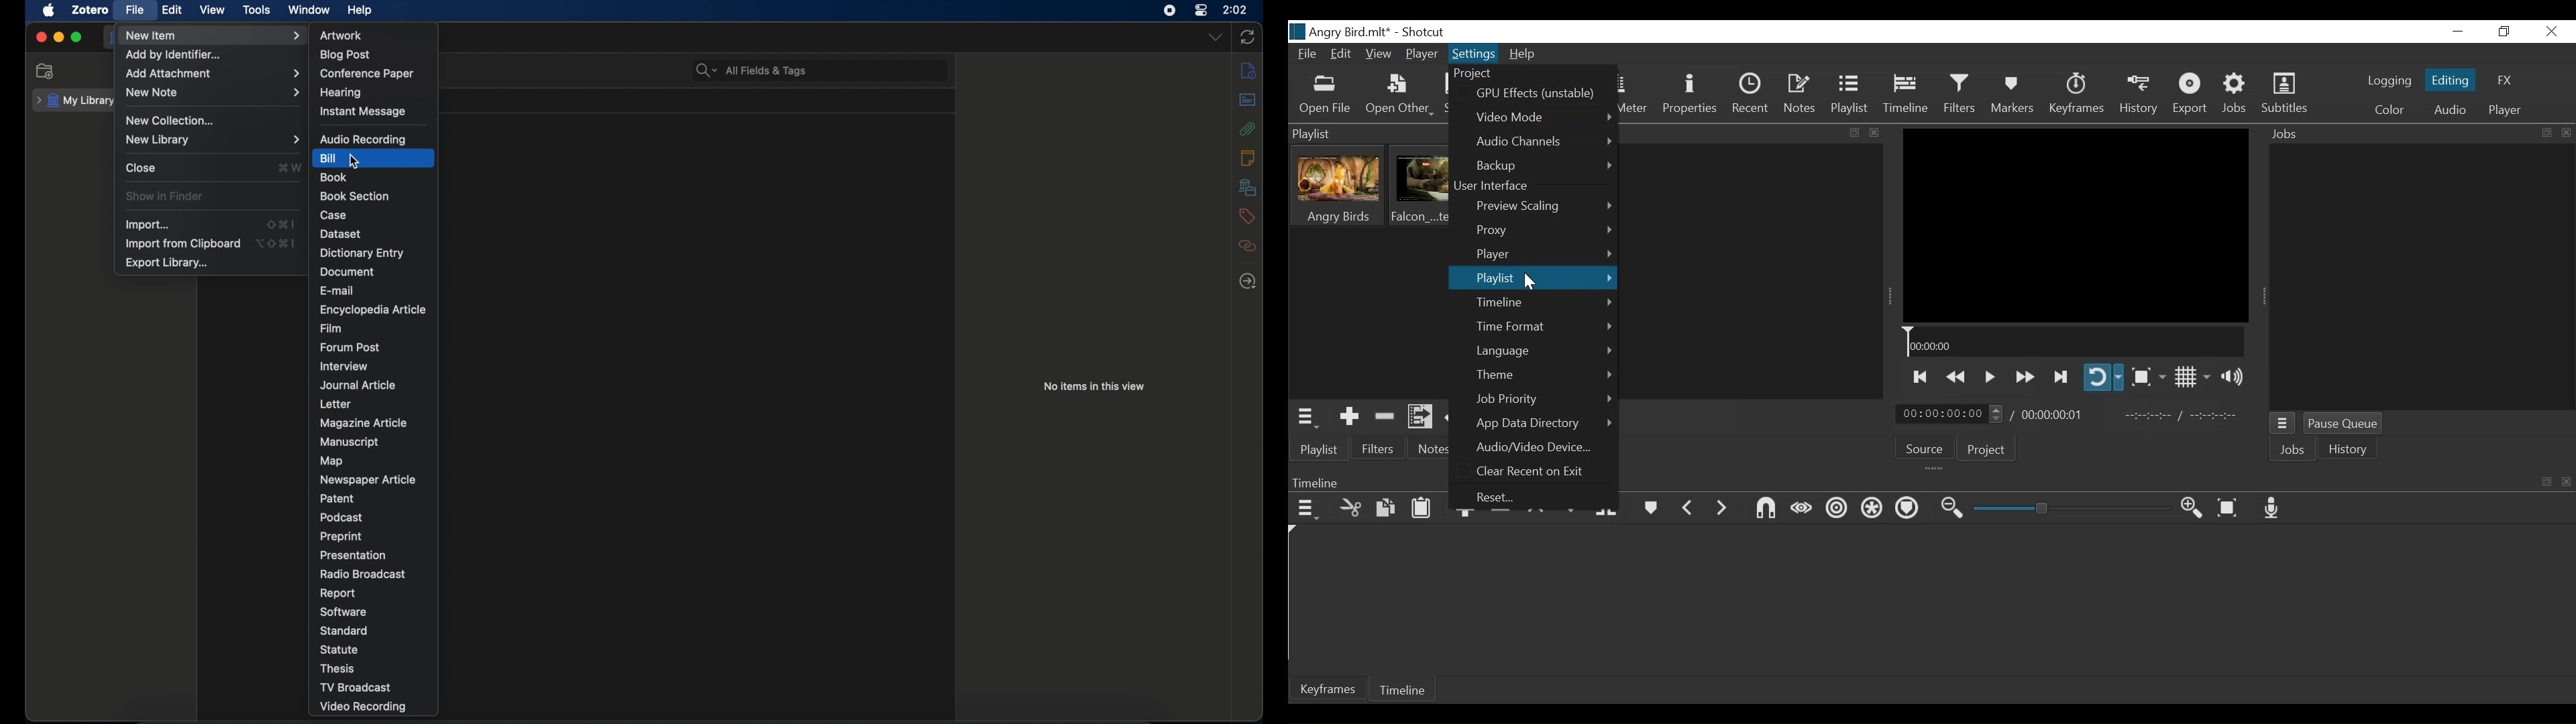 Image resolution: width=2576 pixels, height=728 pixels. What do you see at coordinates (1421, 509) in the screenshot?
I see `Paste` at bounding box center [1421, 509].